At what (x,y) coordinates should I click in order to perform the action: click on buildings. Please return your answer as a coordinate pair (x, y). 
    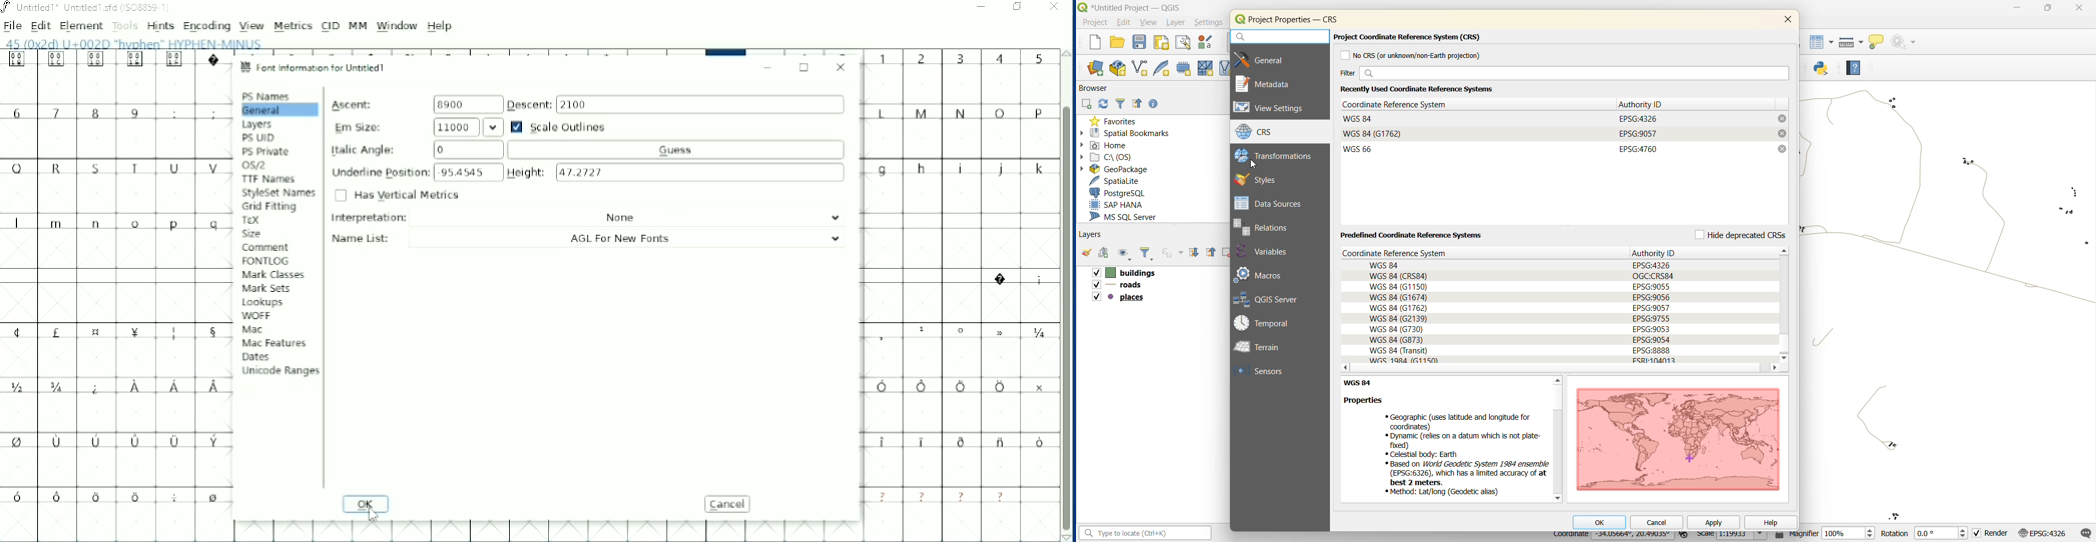
    Looking at the image, I should click on (1123, 273).